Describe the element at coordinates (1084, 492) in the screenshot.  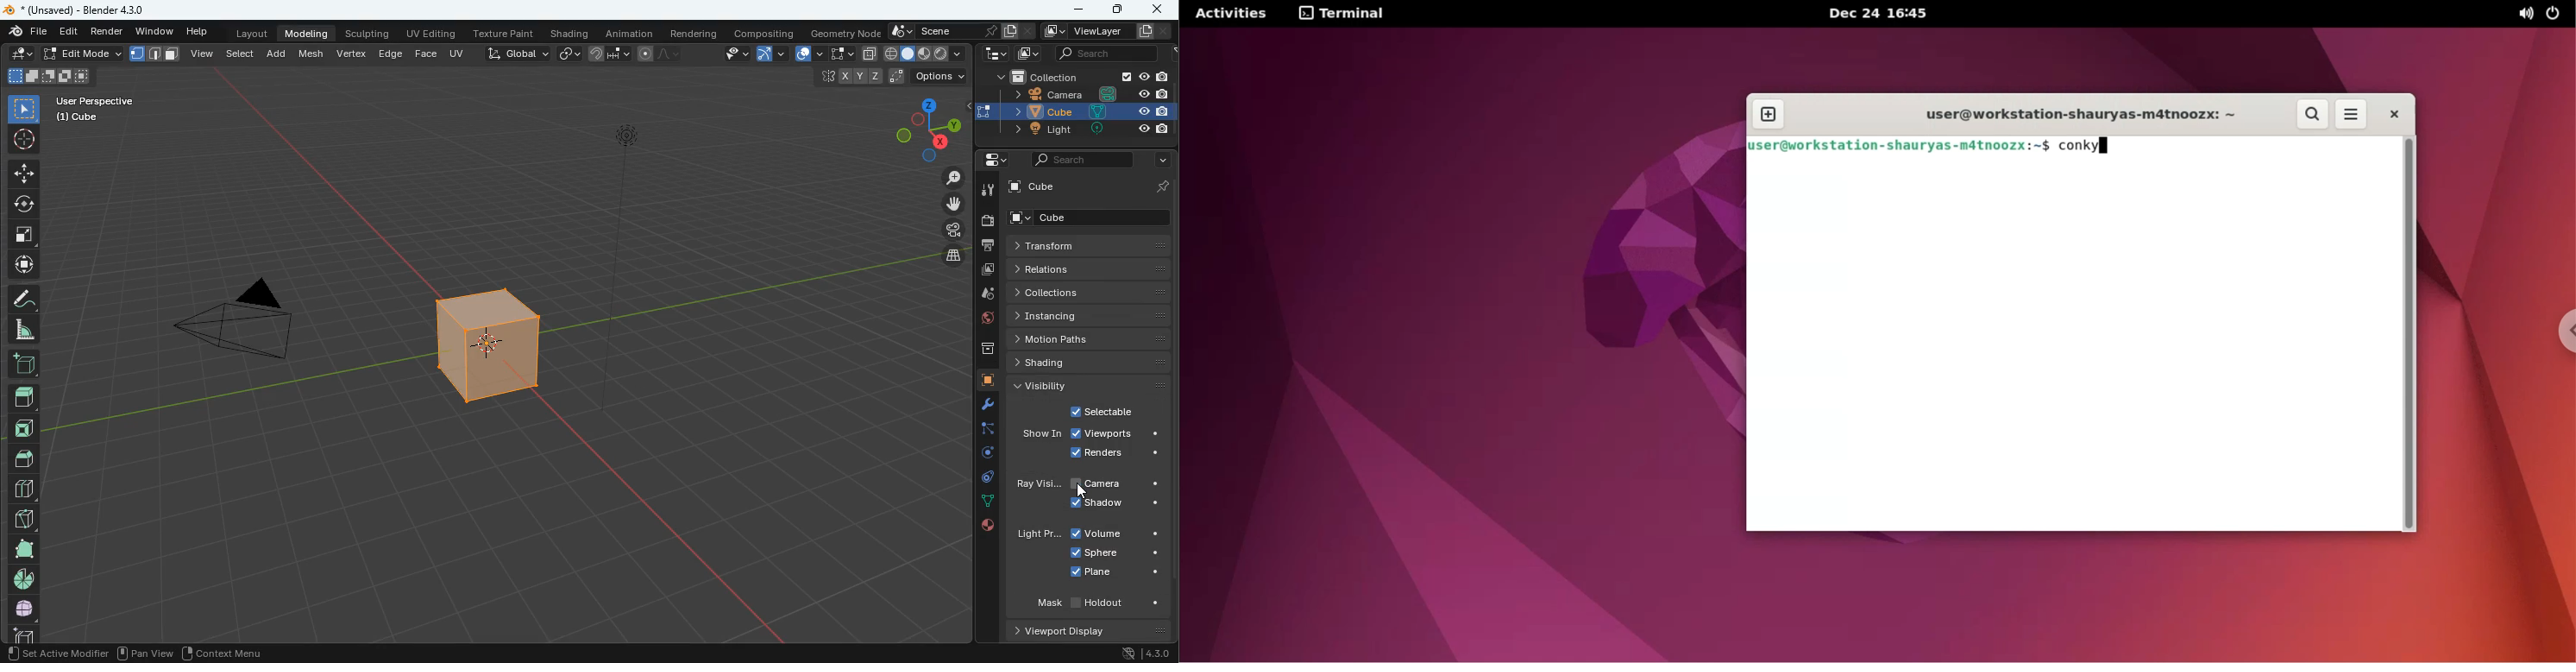
I see `cursor` at that location.